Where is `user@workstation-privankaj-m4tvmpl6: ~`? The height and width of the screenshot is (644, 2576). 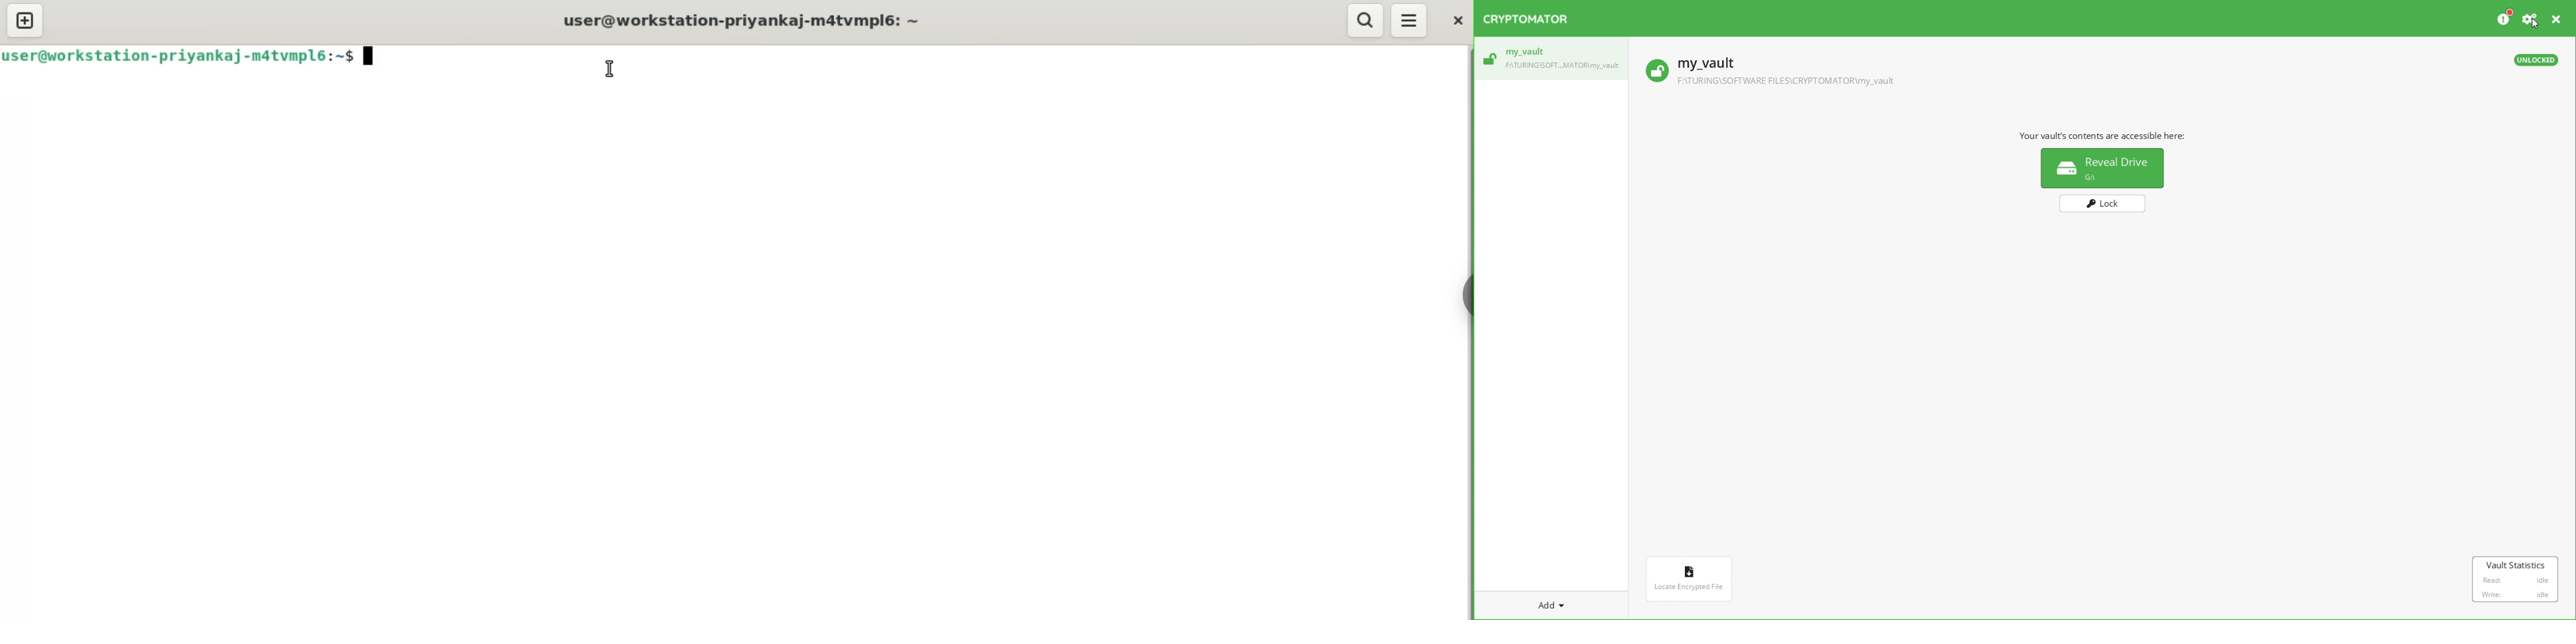 user@workstation-privankaj-m4tvmpl6: ~ is located at coordinates (743, 19).